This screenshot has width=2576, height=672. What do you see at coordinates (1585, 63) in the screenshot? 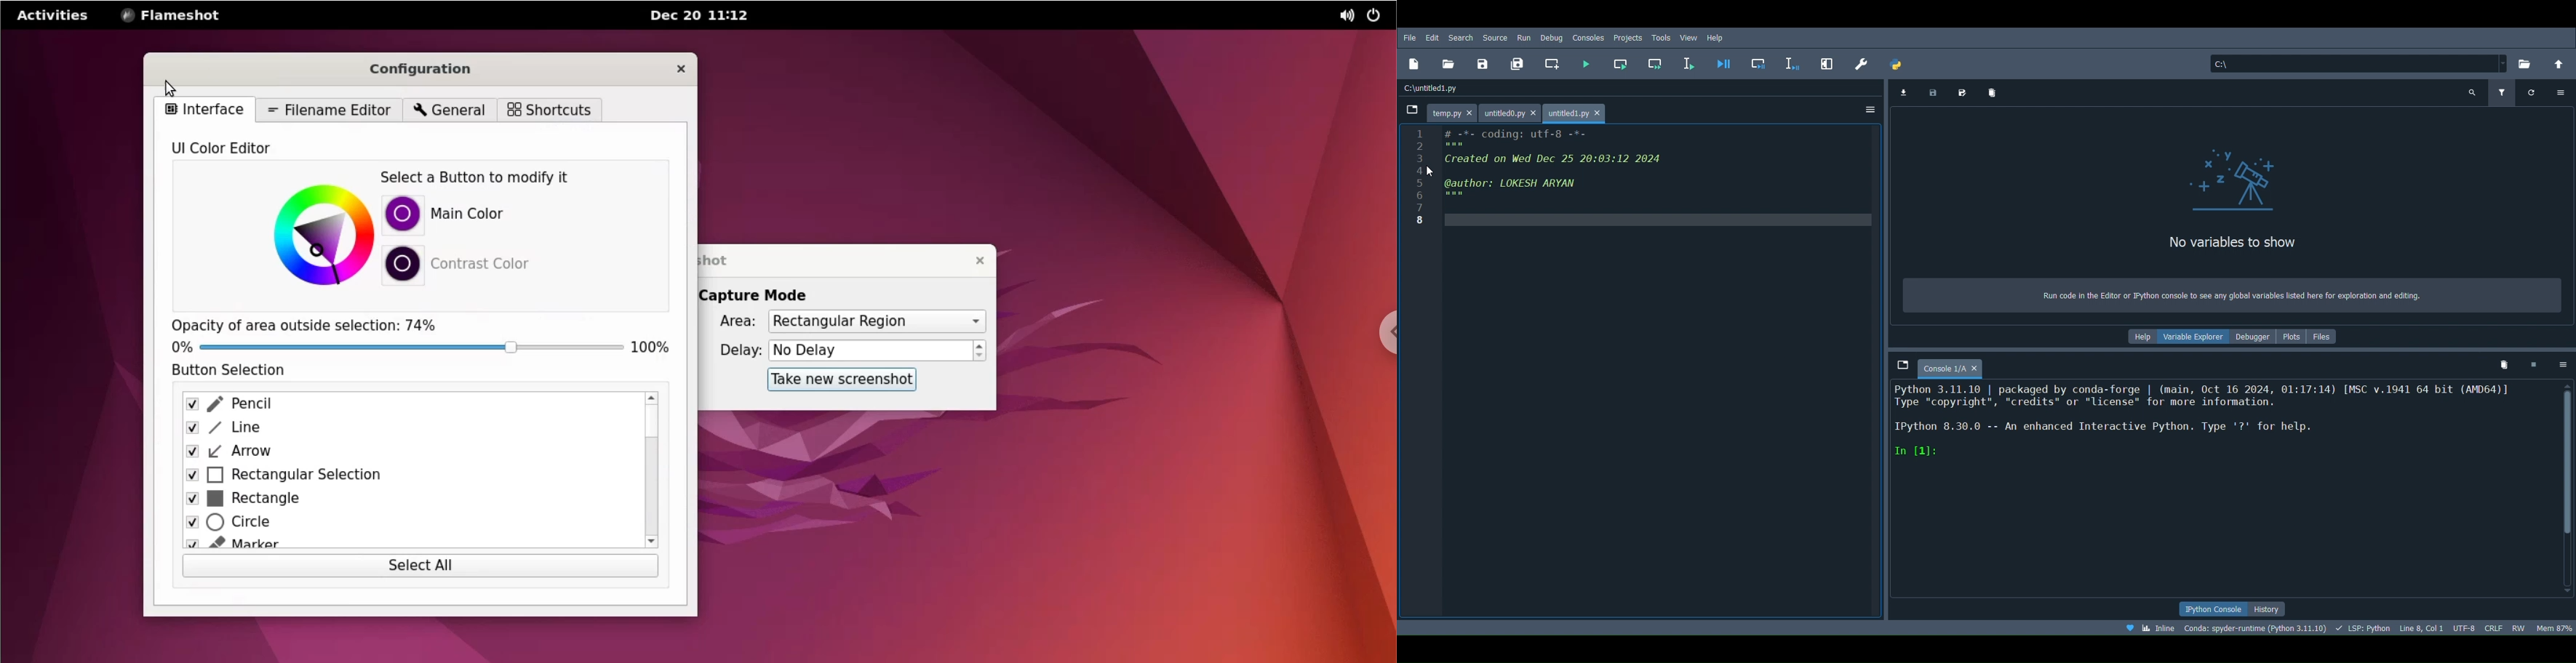
I see `Run file (F5)` at bounding box center [1585, 63].